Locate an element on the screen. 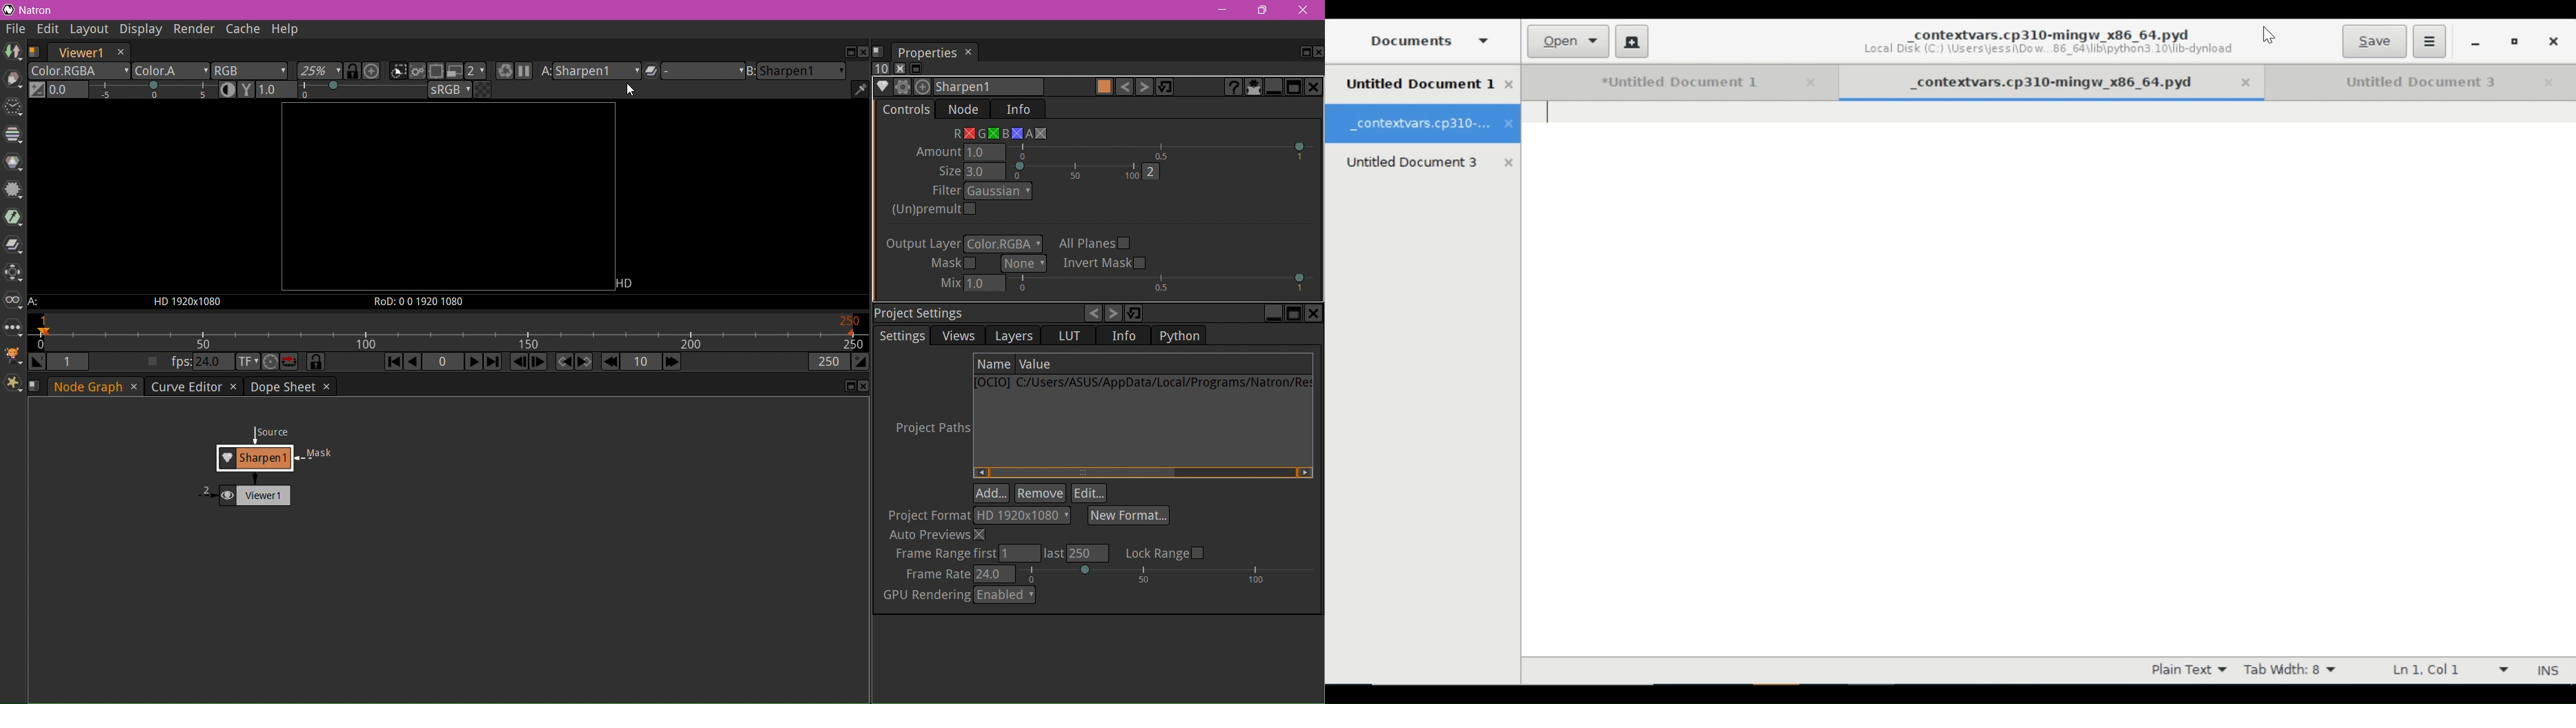 The width and height of the screenshot is (2576, 728). Merge is located at coordinates (13, 246).